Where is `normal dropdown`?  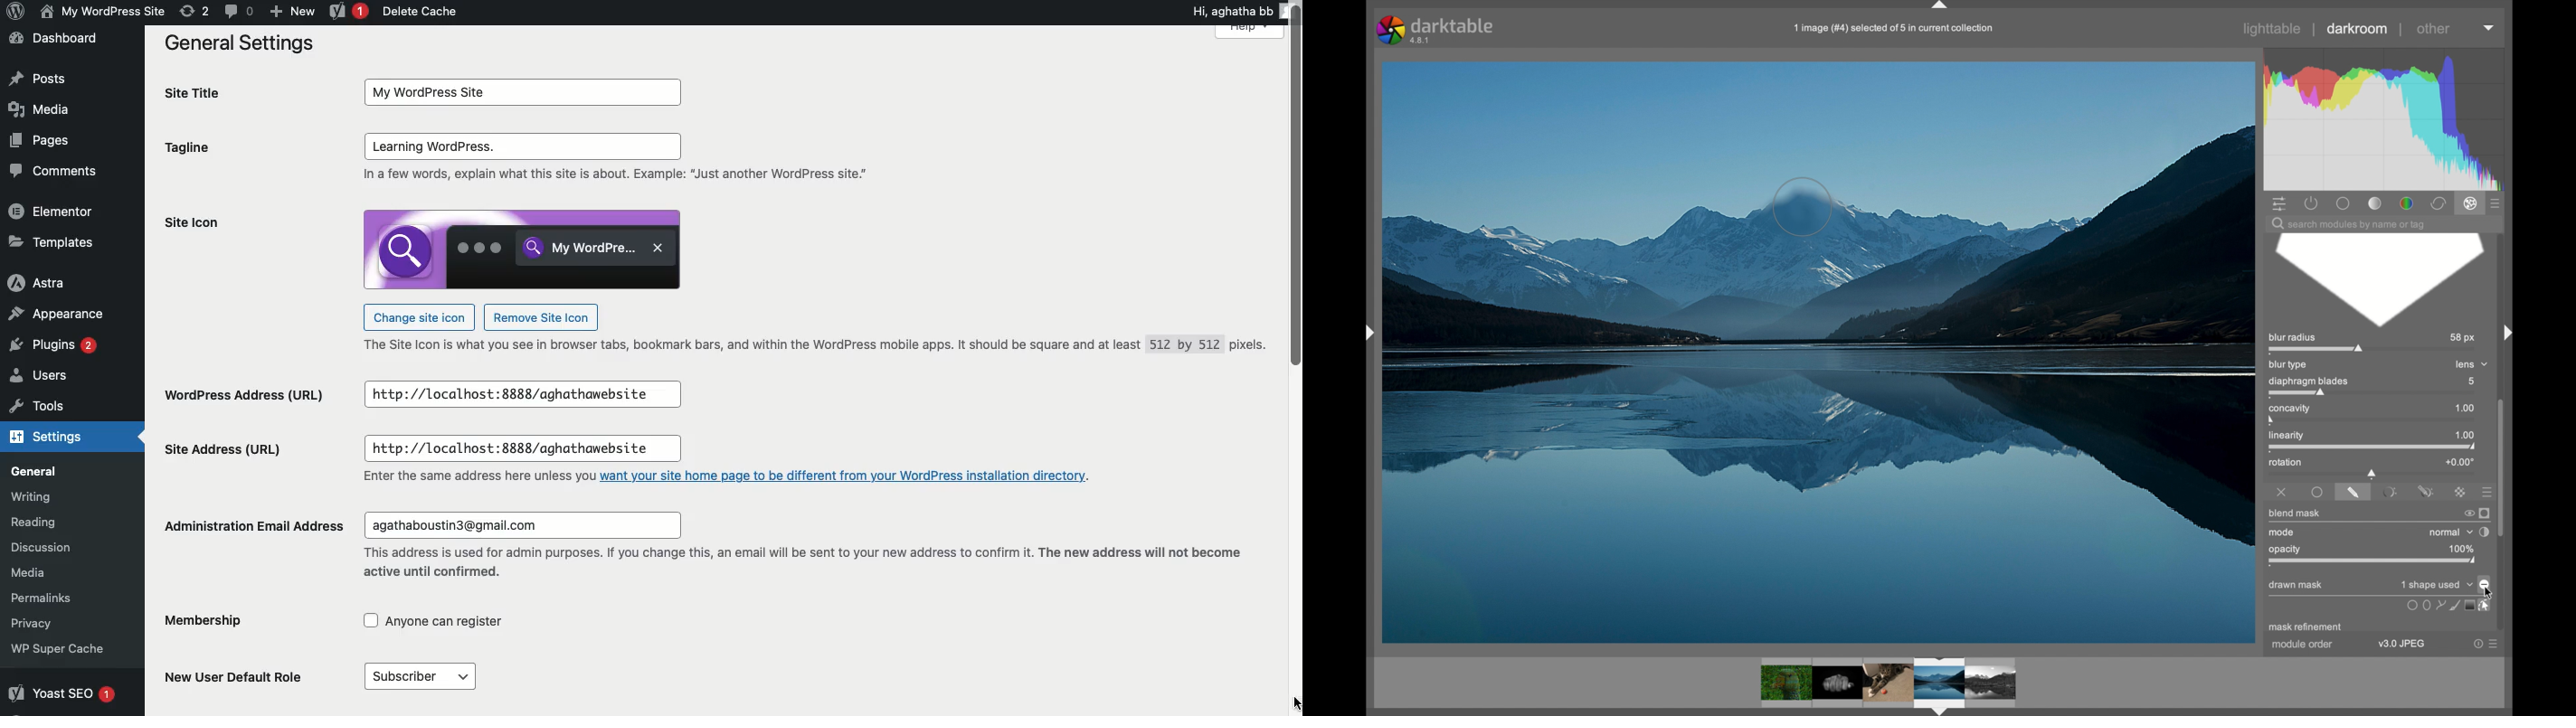
normal dropdown is located at coordinates (2450, 532).